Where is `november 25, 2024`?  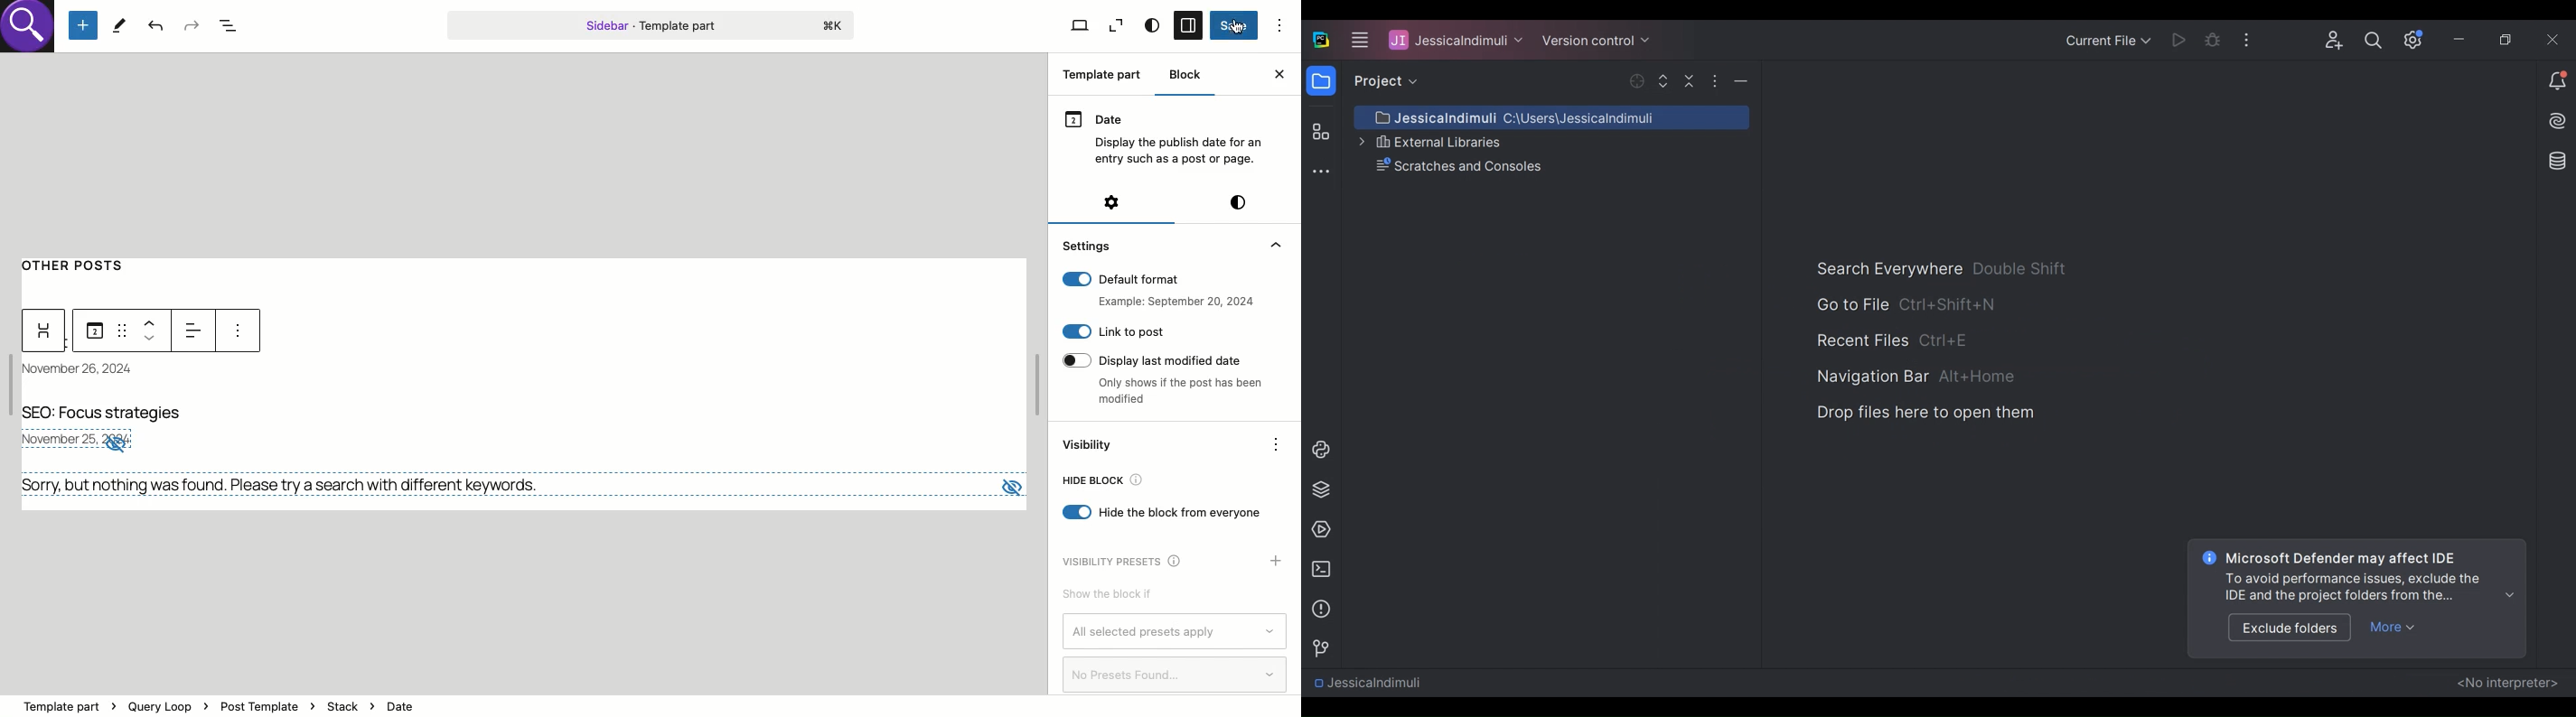 november 25, 2024 is located at coordinates (57, 440).